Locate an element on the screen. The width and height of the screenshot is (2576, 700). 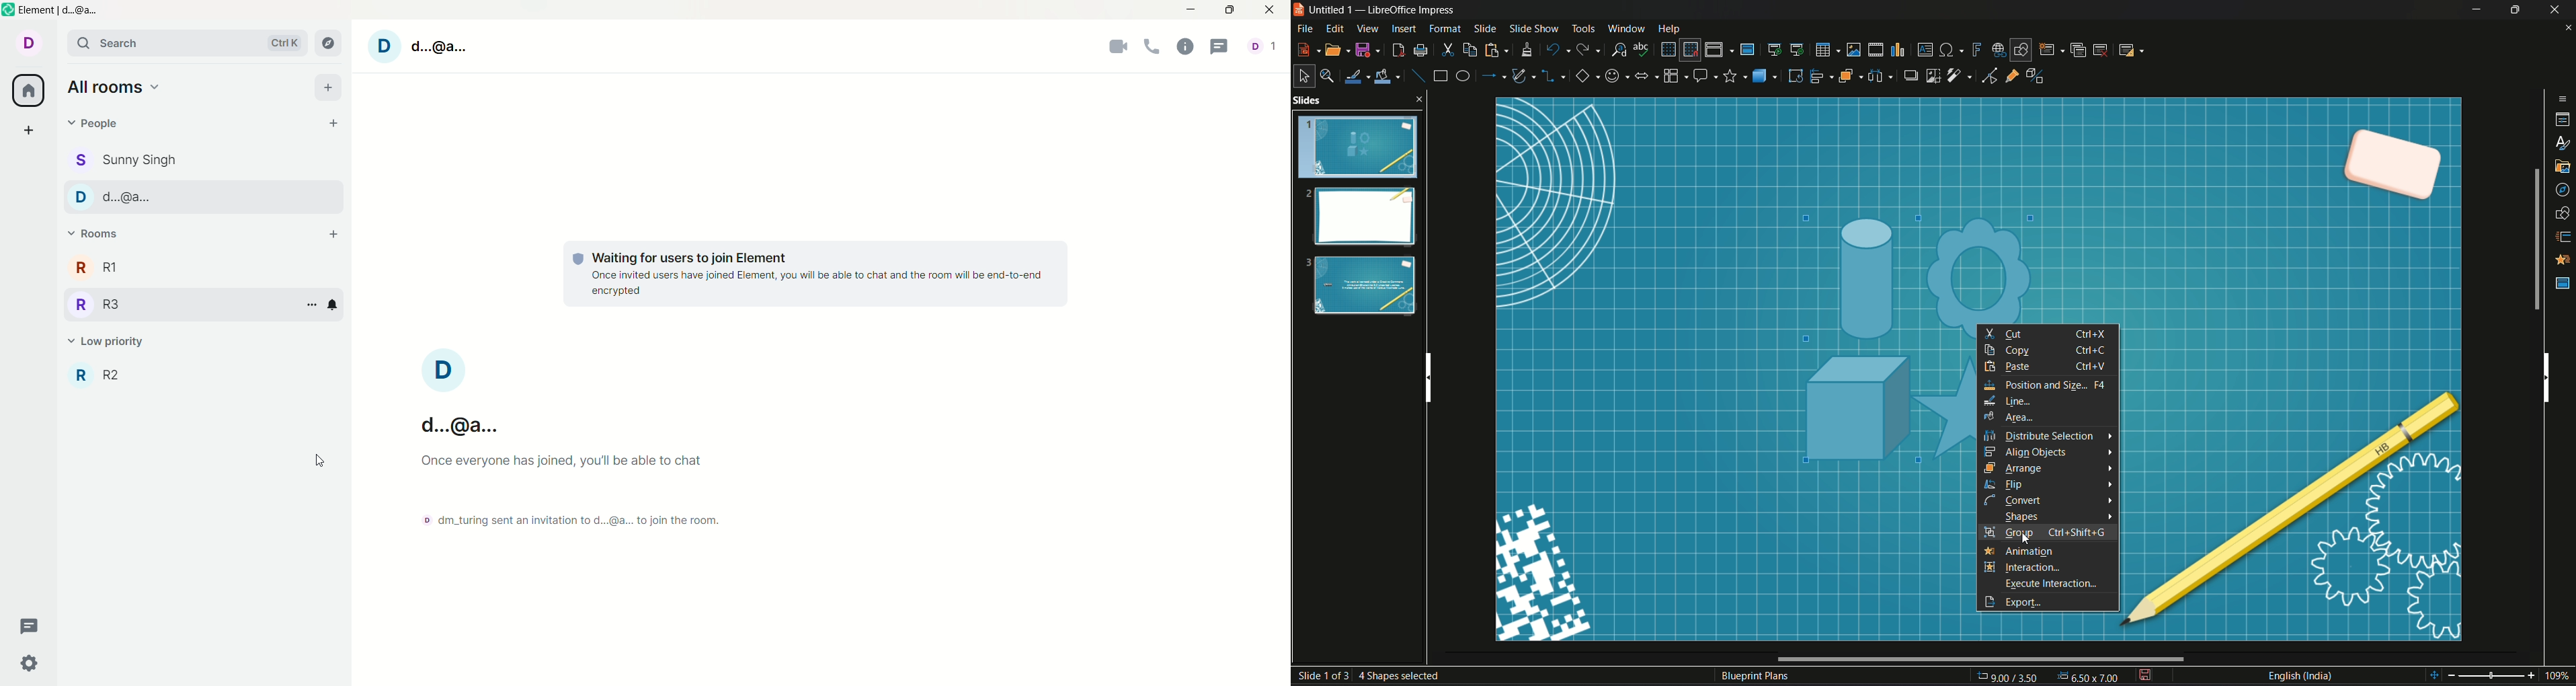
create a space is located at coordinates (25, 129).